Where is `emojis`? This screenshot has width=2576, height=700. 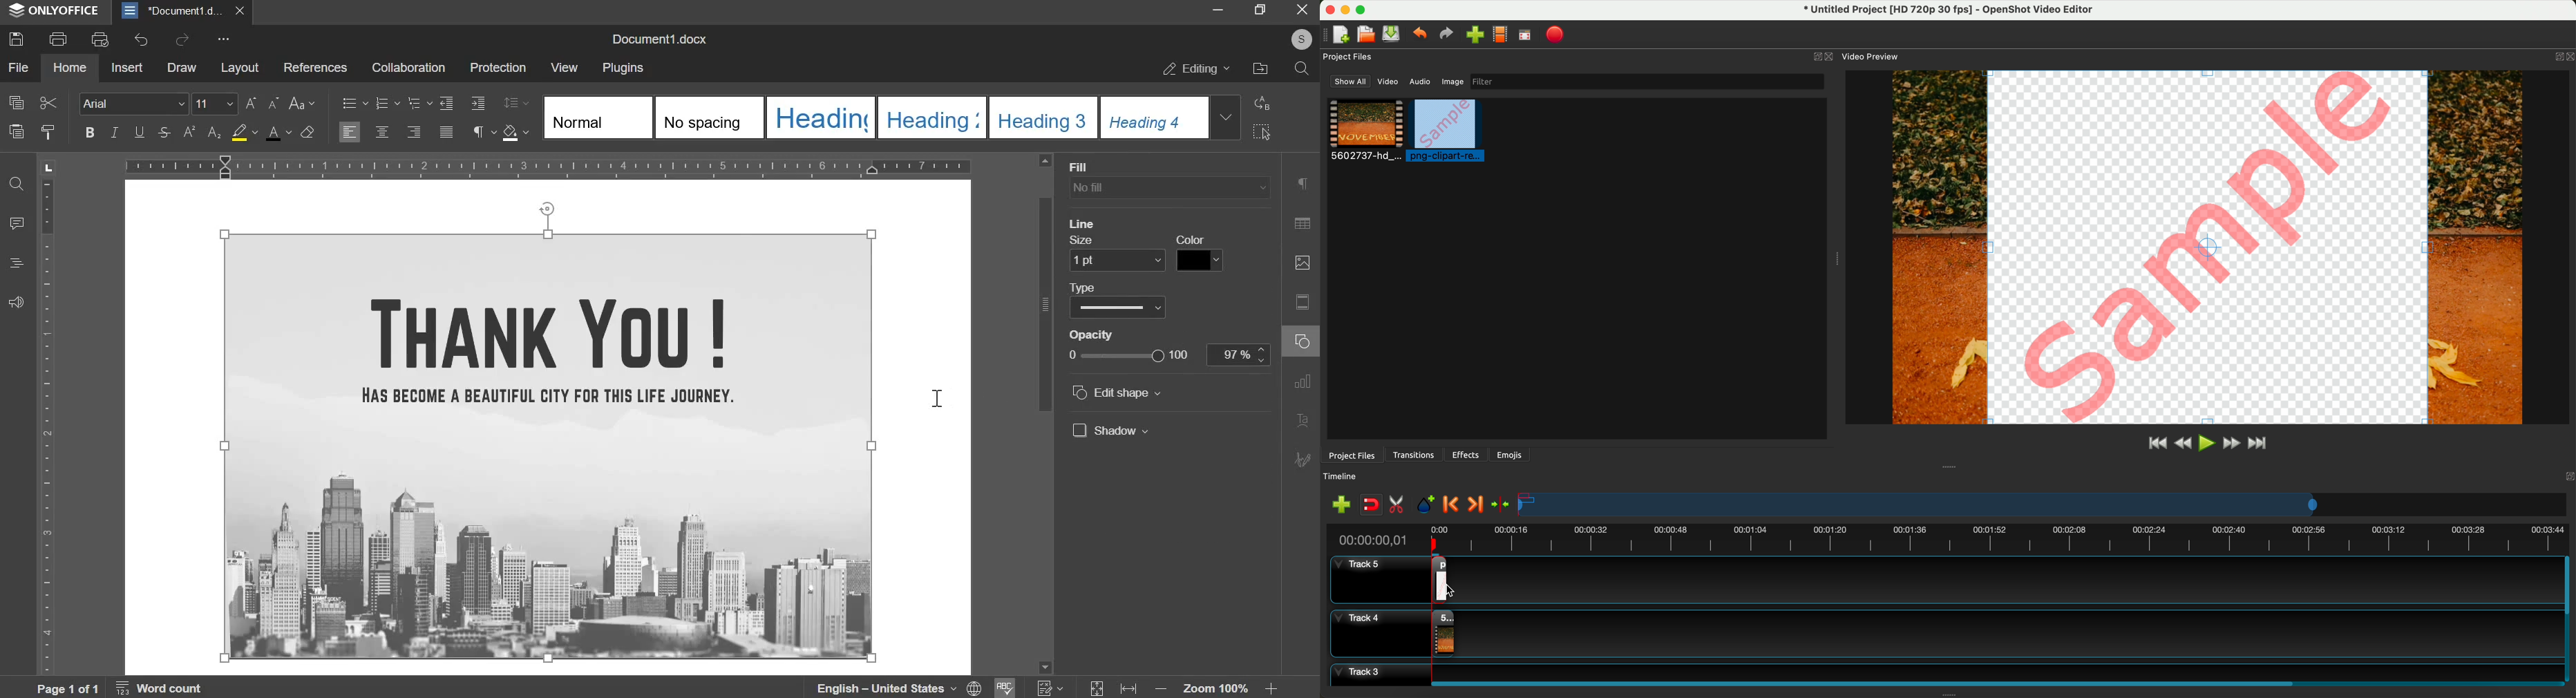 emojis is located at coordinates (1510, 453).